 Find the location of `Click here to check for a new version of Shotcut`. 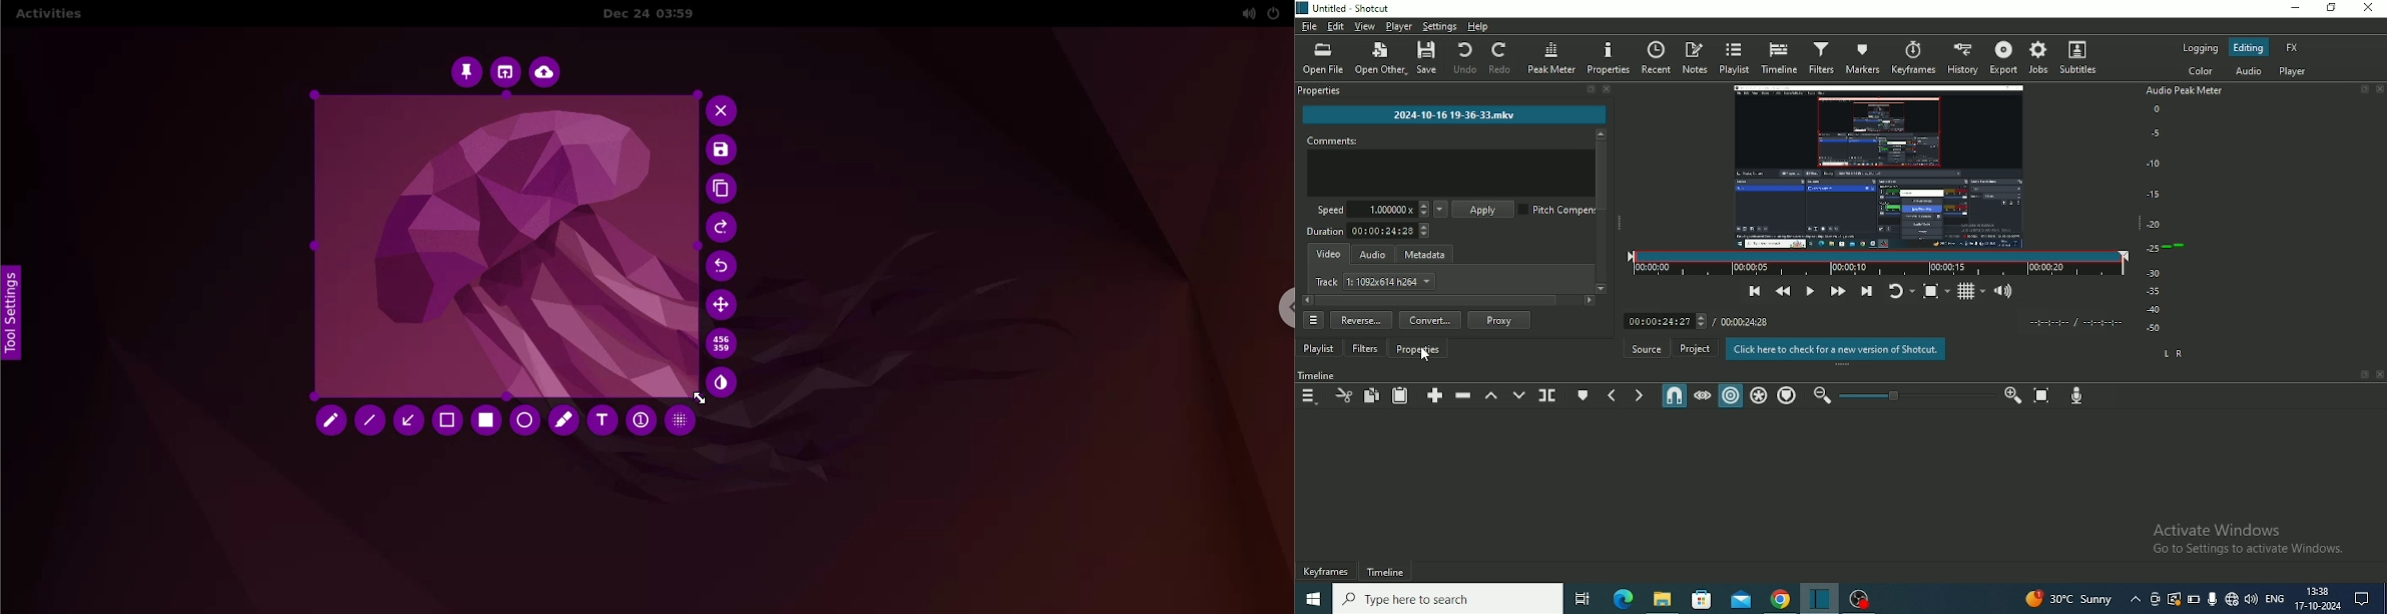

Click here to check for a new version of Shotcut is located at coordinates (1833, 349).